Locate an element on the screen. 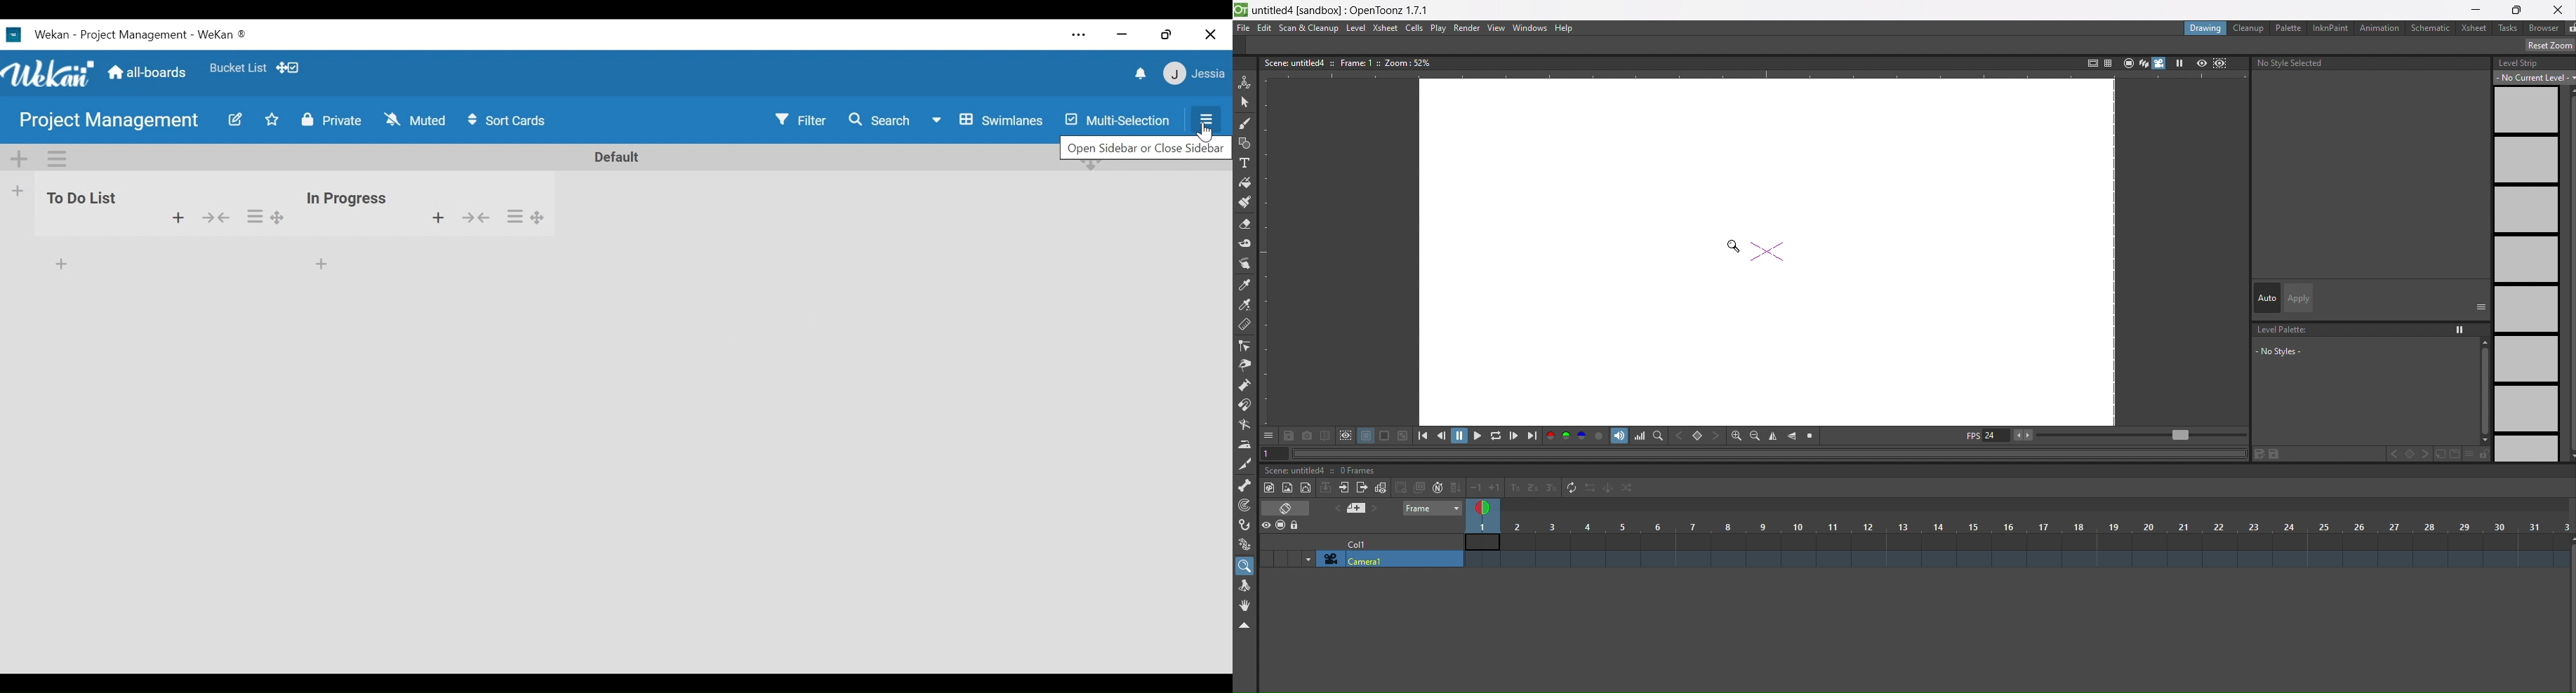 The width and height of the screenshot is (2576, 700).  is located at coordinates (1640, 436).